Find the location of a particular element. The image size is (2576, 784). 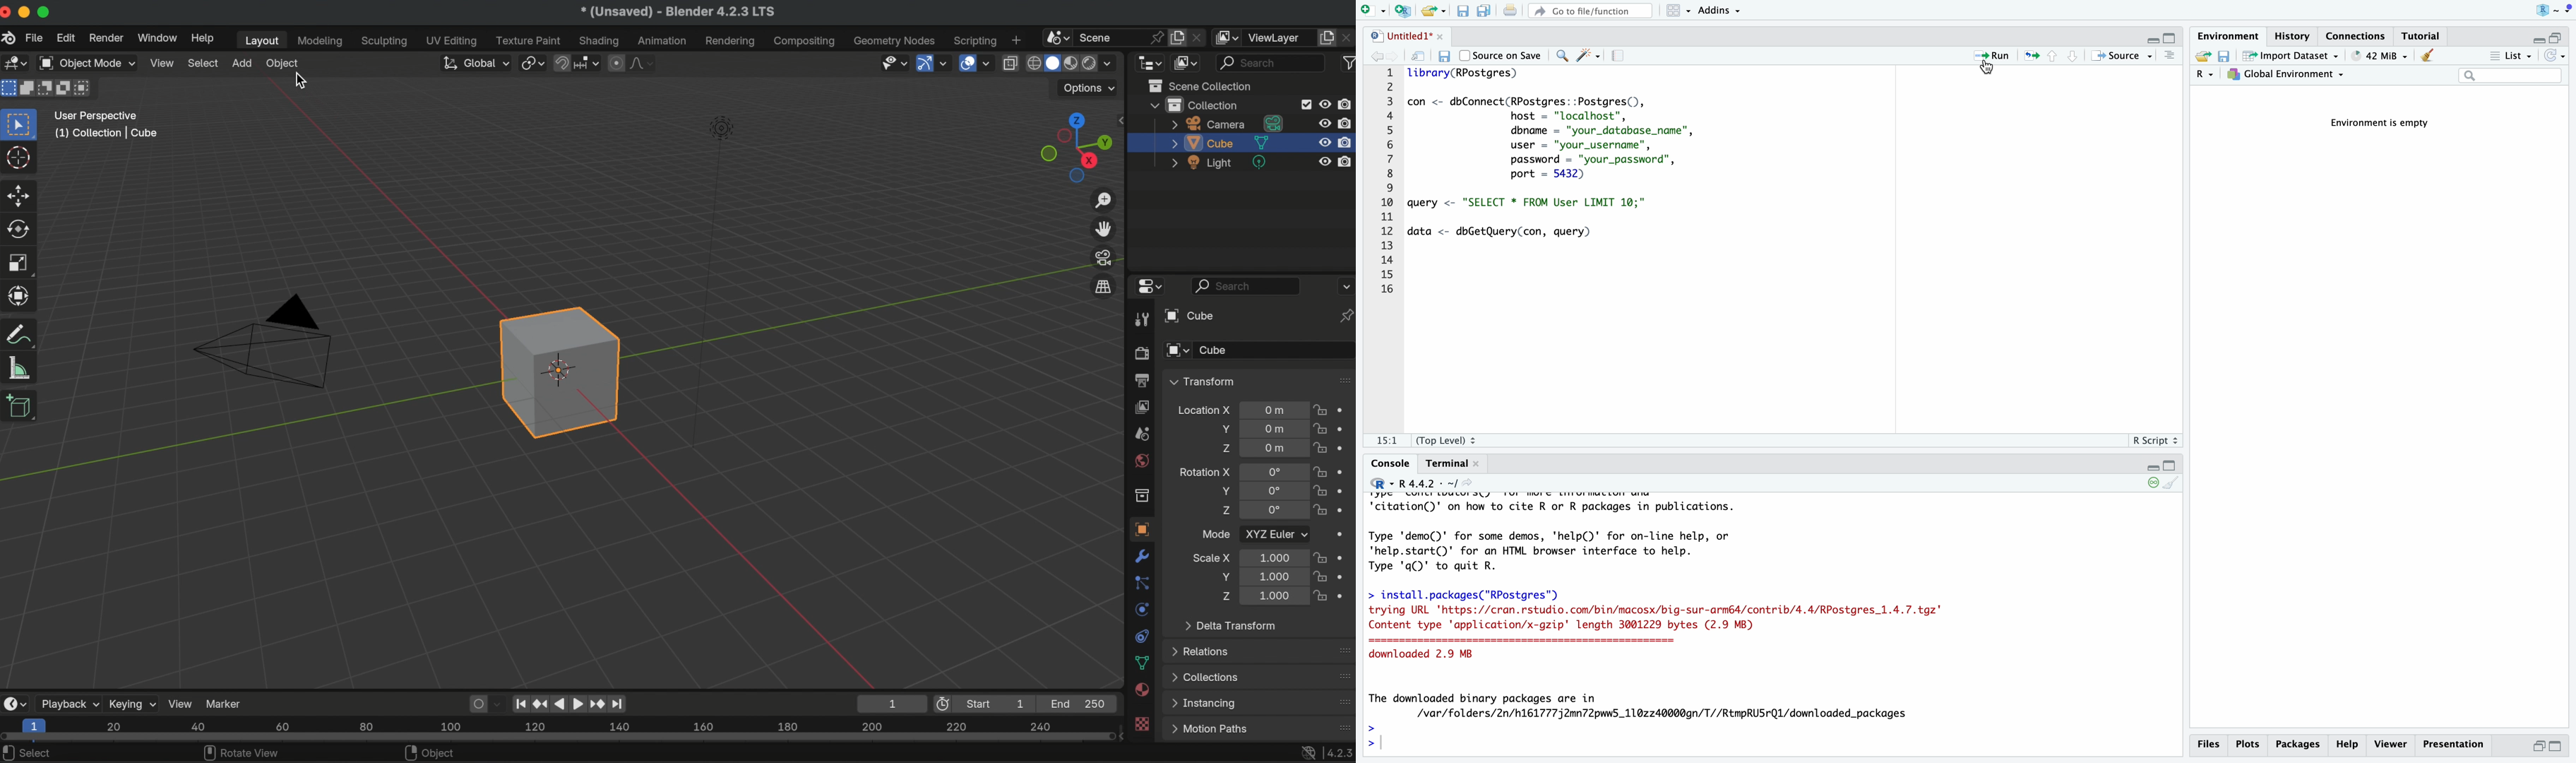

world is located at coordinates (1141, 460).